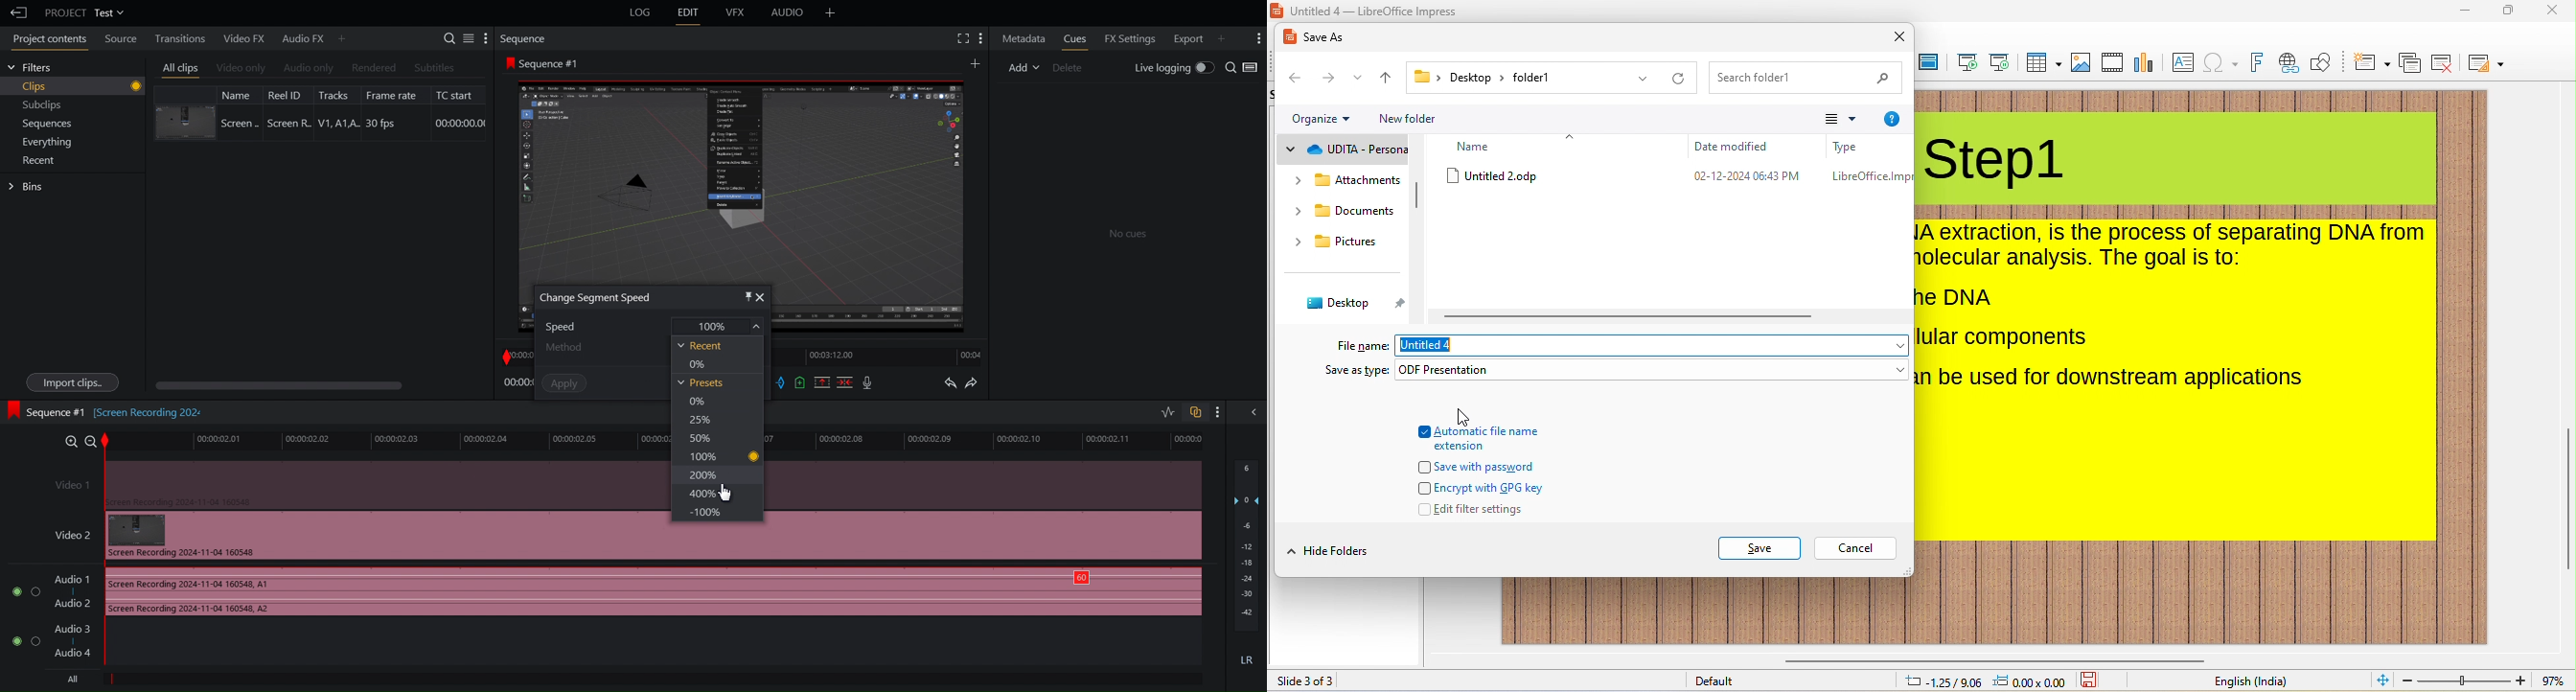  I want to click on zoom, so click(2464, 680).